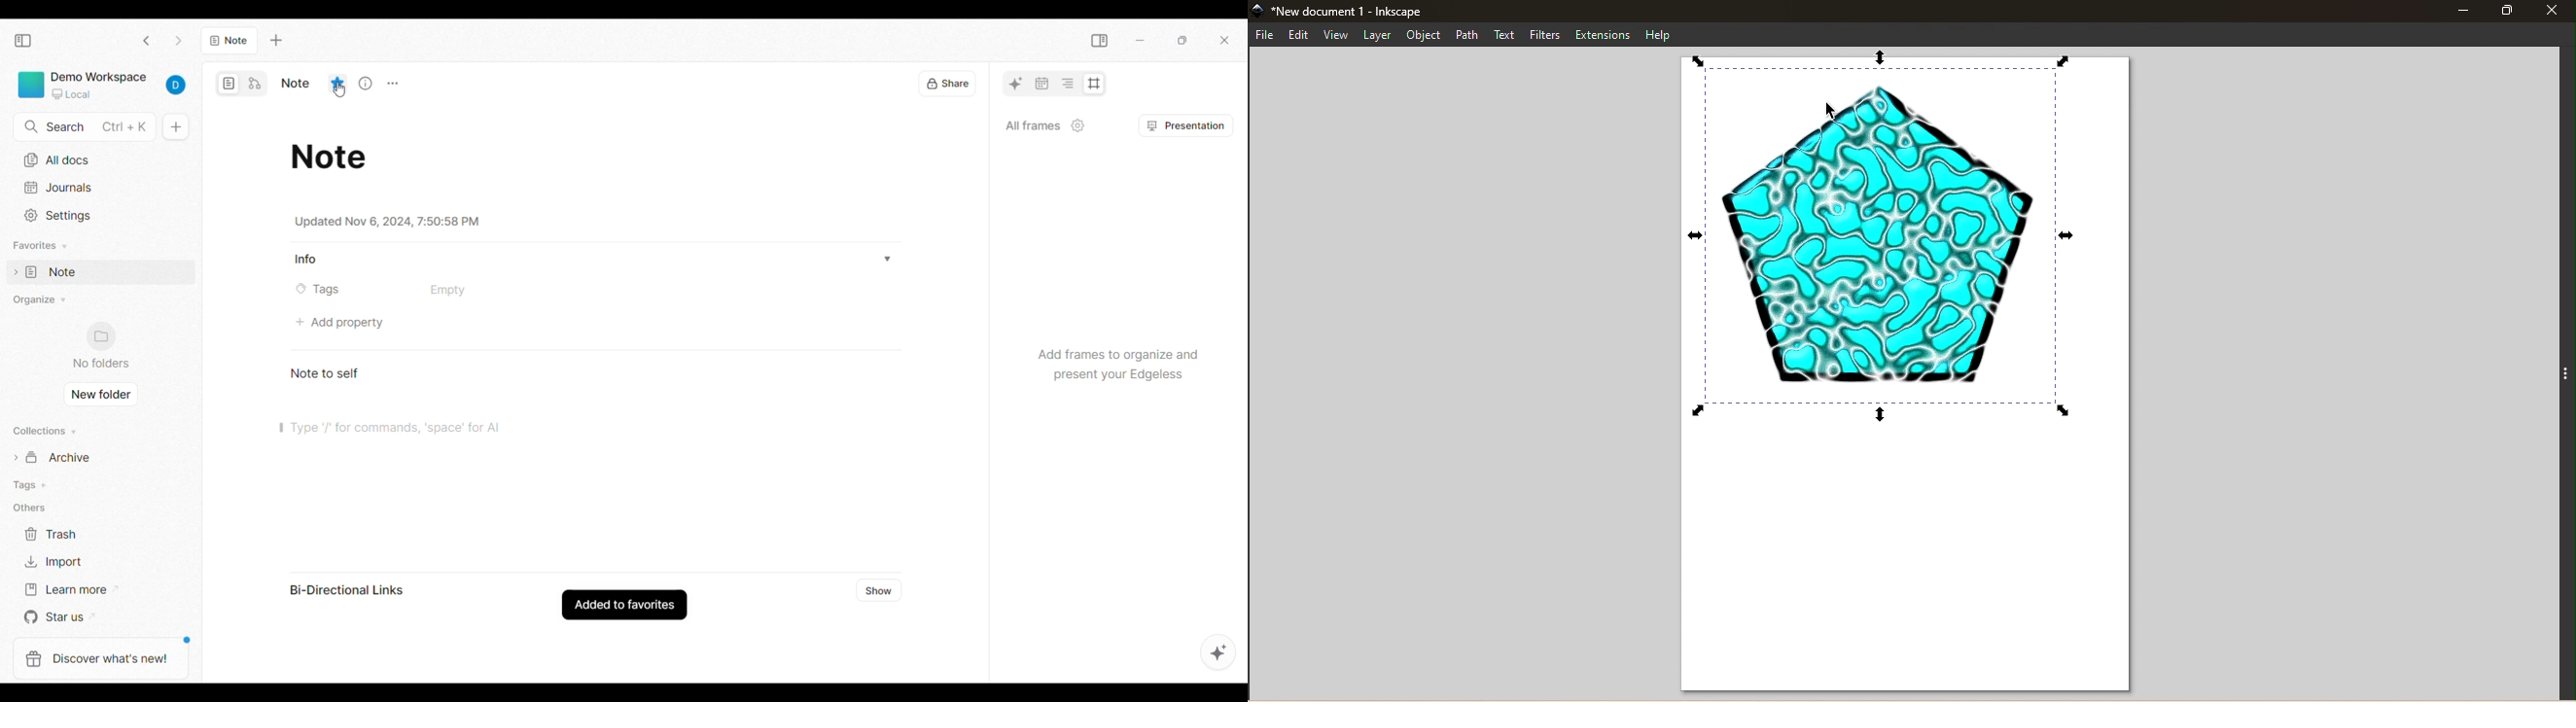 The width and height of the screenshot is (2576, 728). I want to click on All frames, so click(1033, 125).